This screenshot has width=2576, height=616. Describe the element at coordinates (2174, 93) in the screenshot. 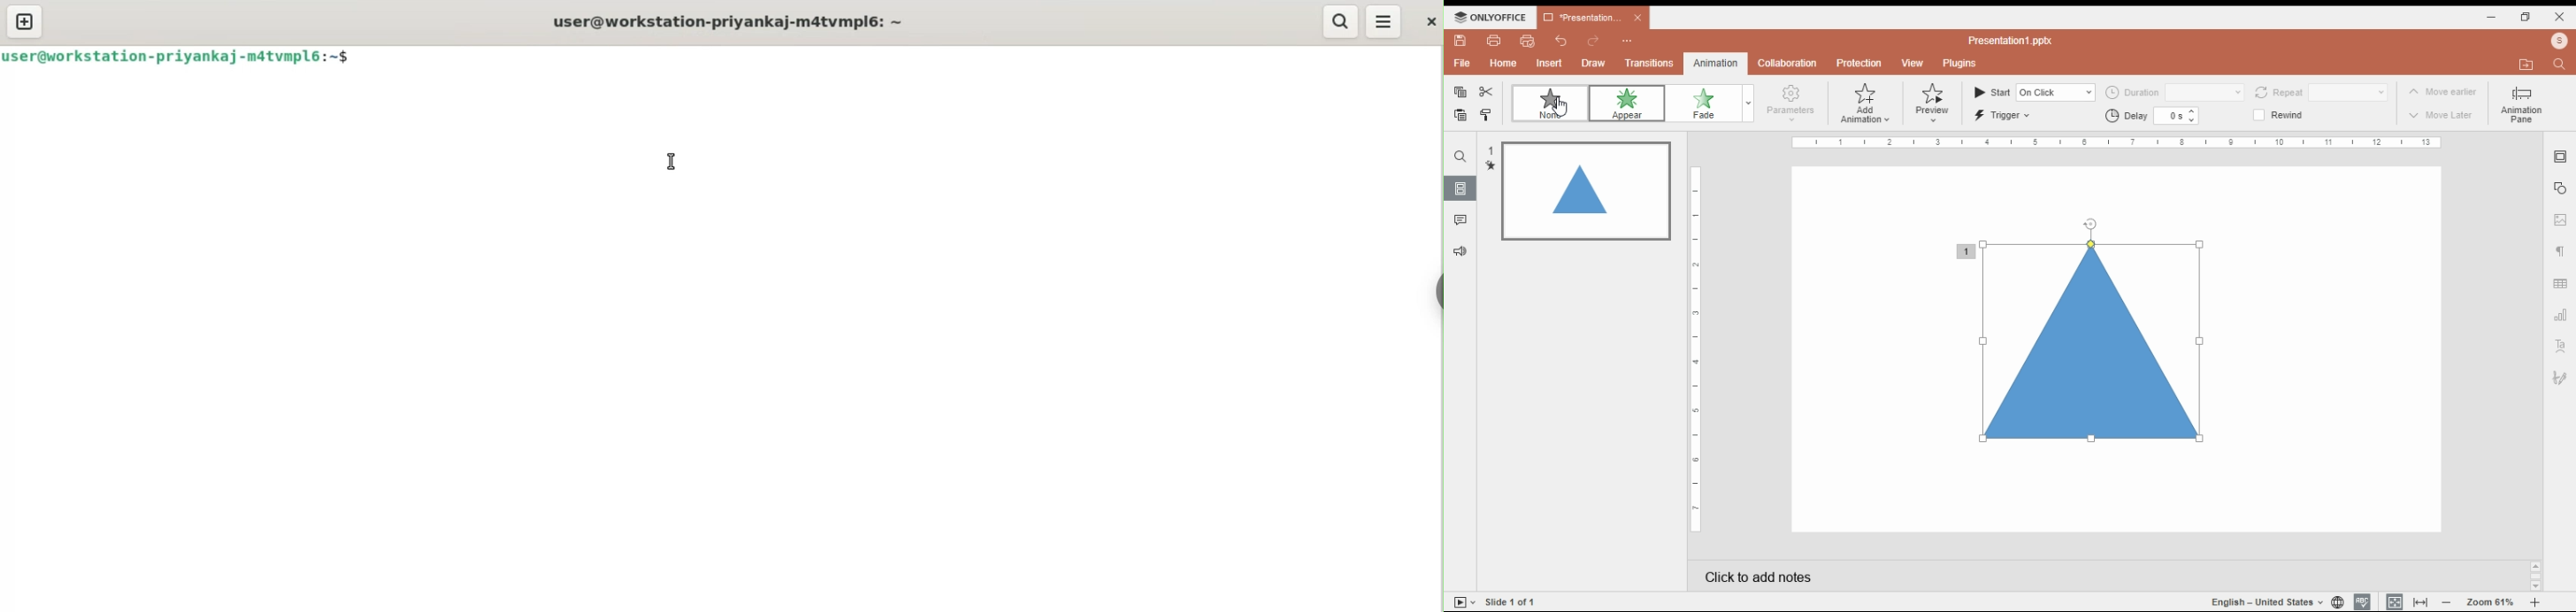

I see `animation duration` at that location.